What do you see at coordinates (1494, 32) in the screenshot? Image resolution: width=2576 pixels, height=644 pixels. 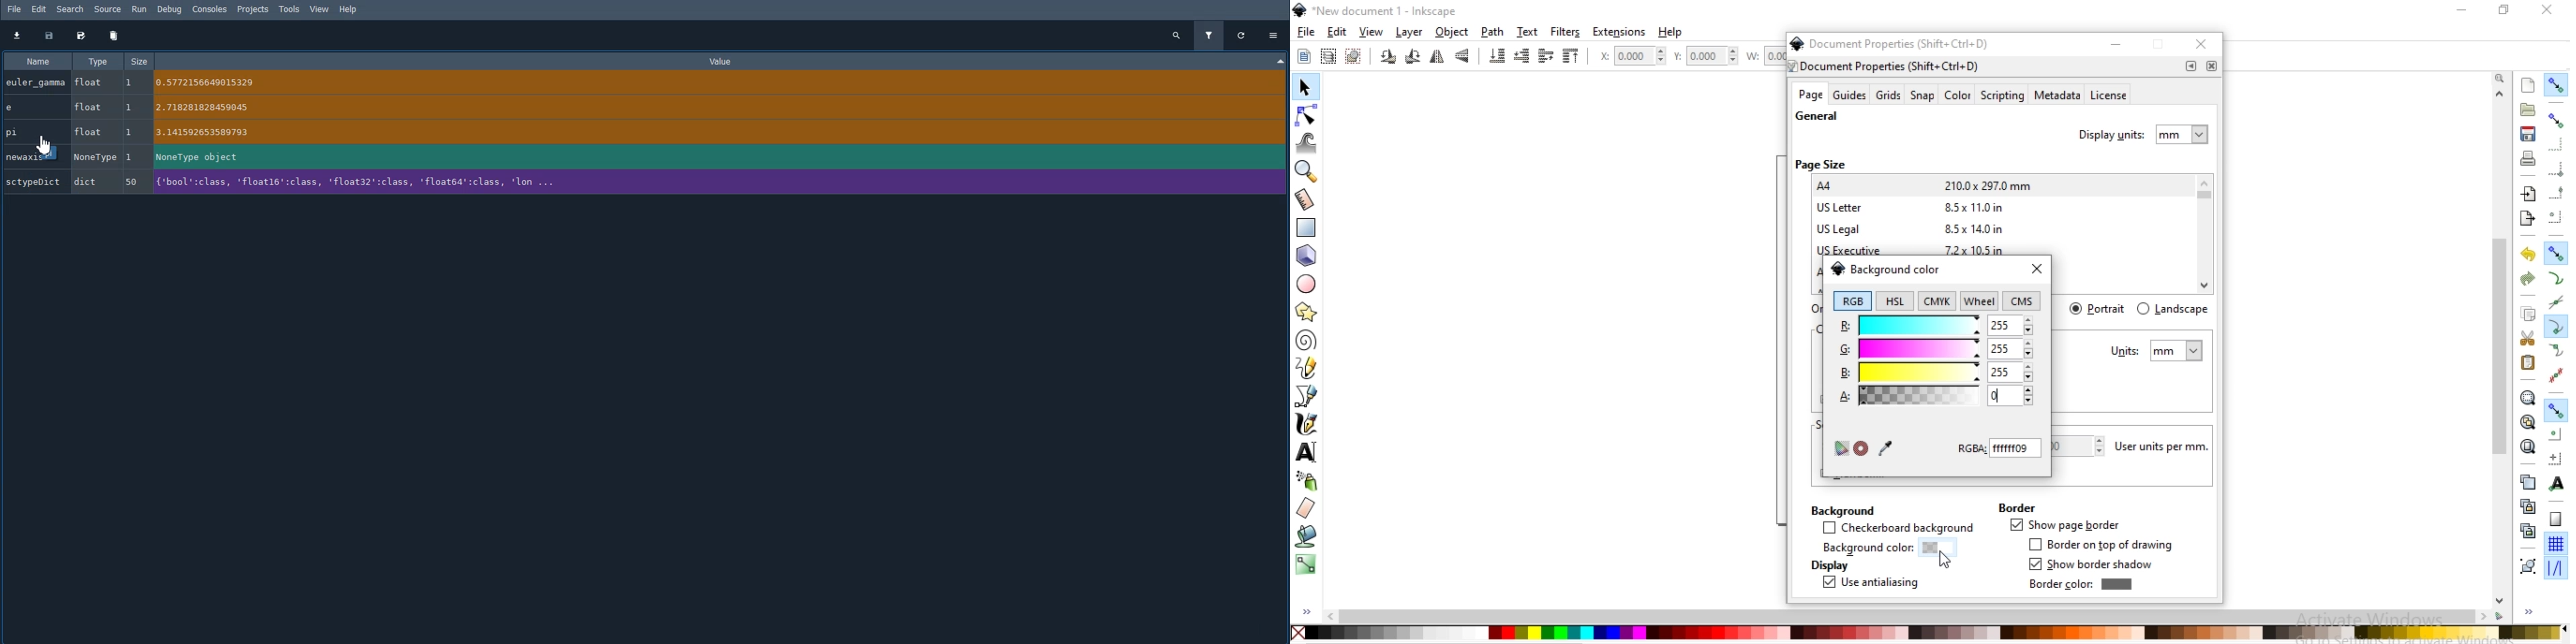 I see `path` at bounding box center [1494, 32].